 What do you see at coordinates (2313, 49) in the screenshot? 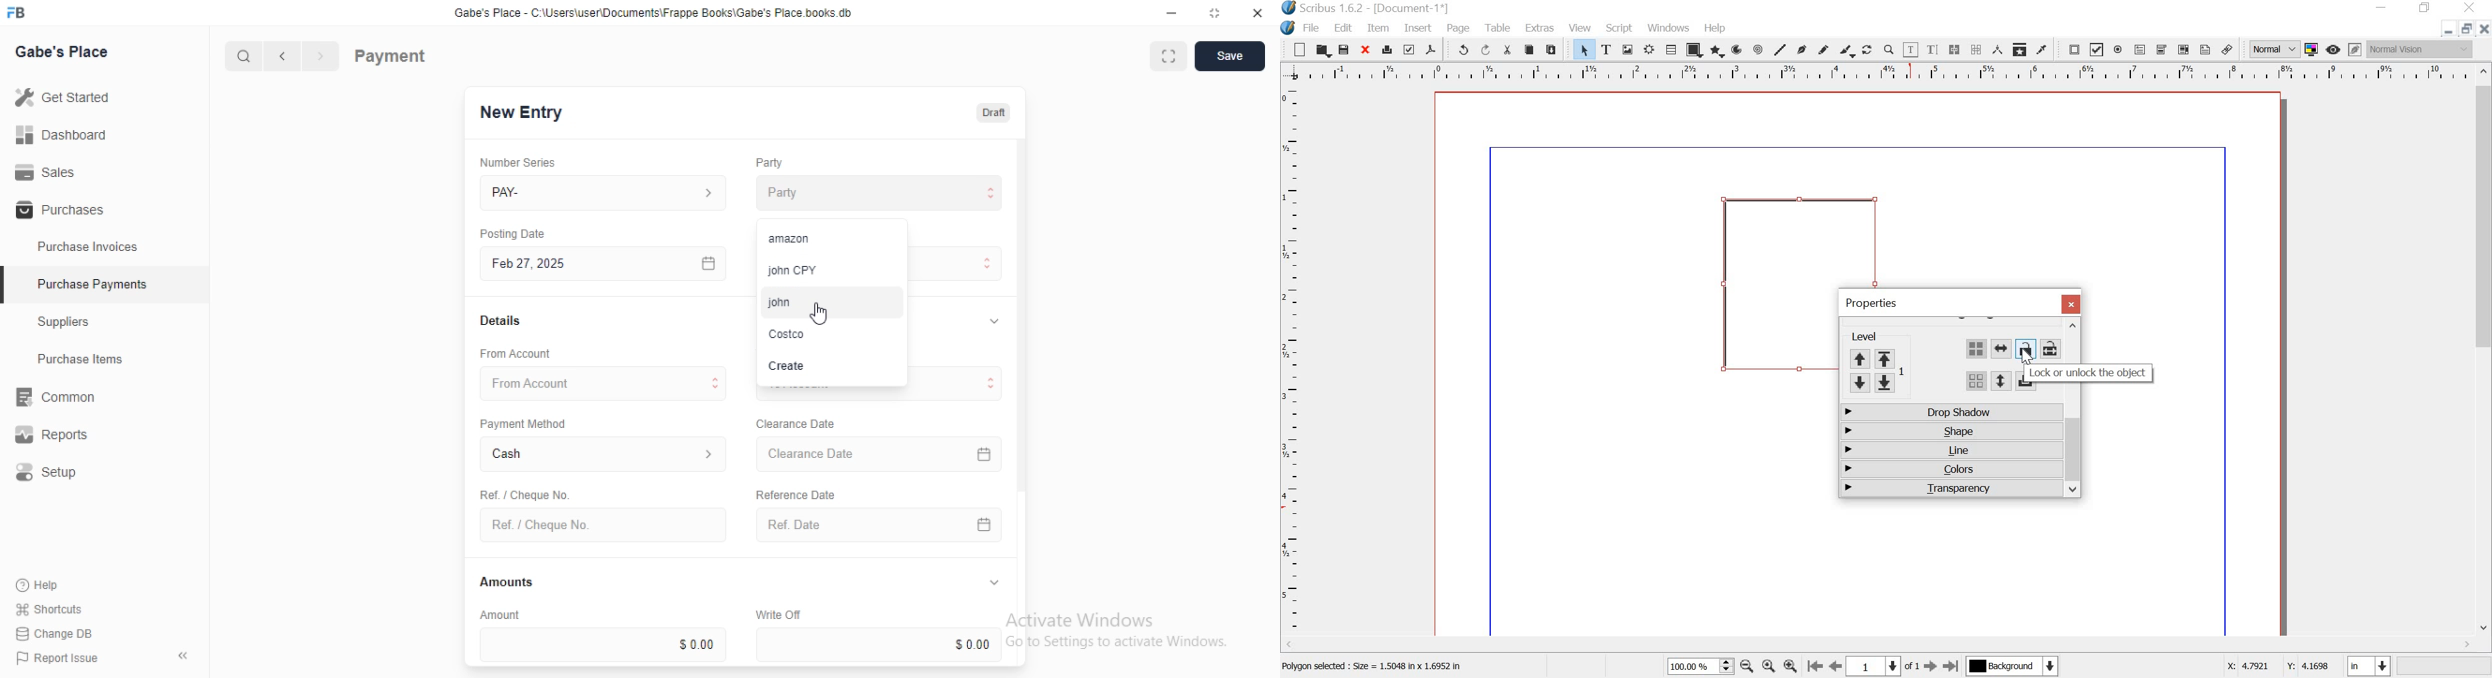
I see `toggle color management system` at bounding box center [2313, 49].